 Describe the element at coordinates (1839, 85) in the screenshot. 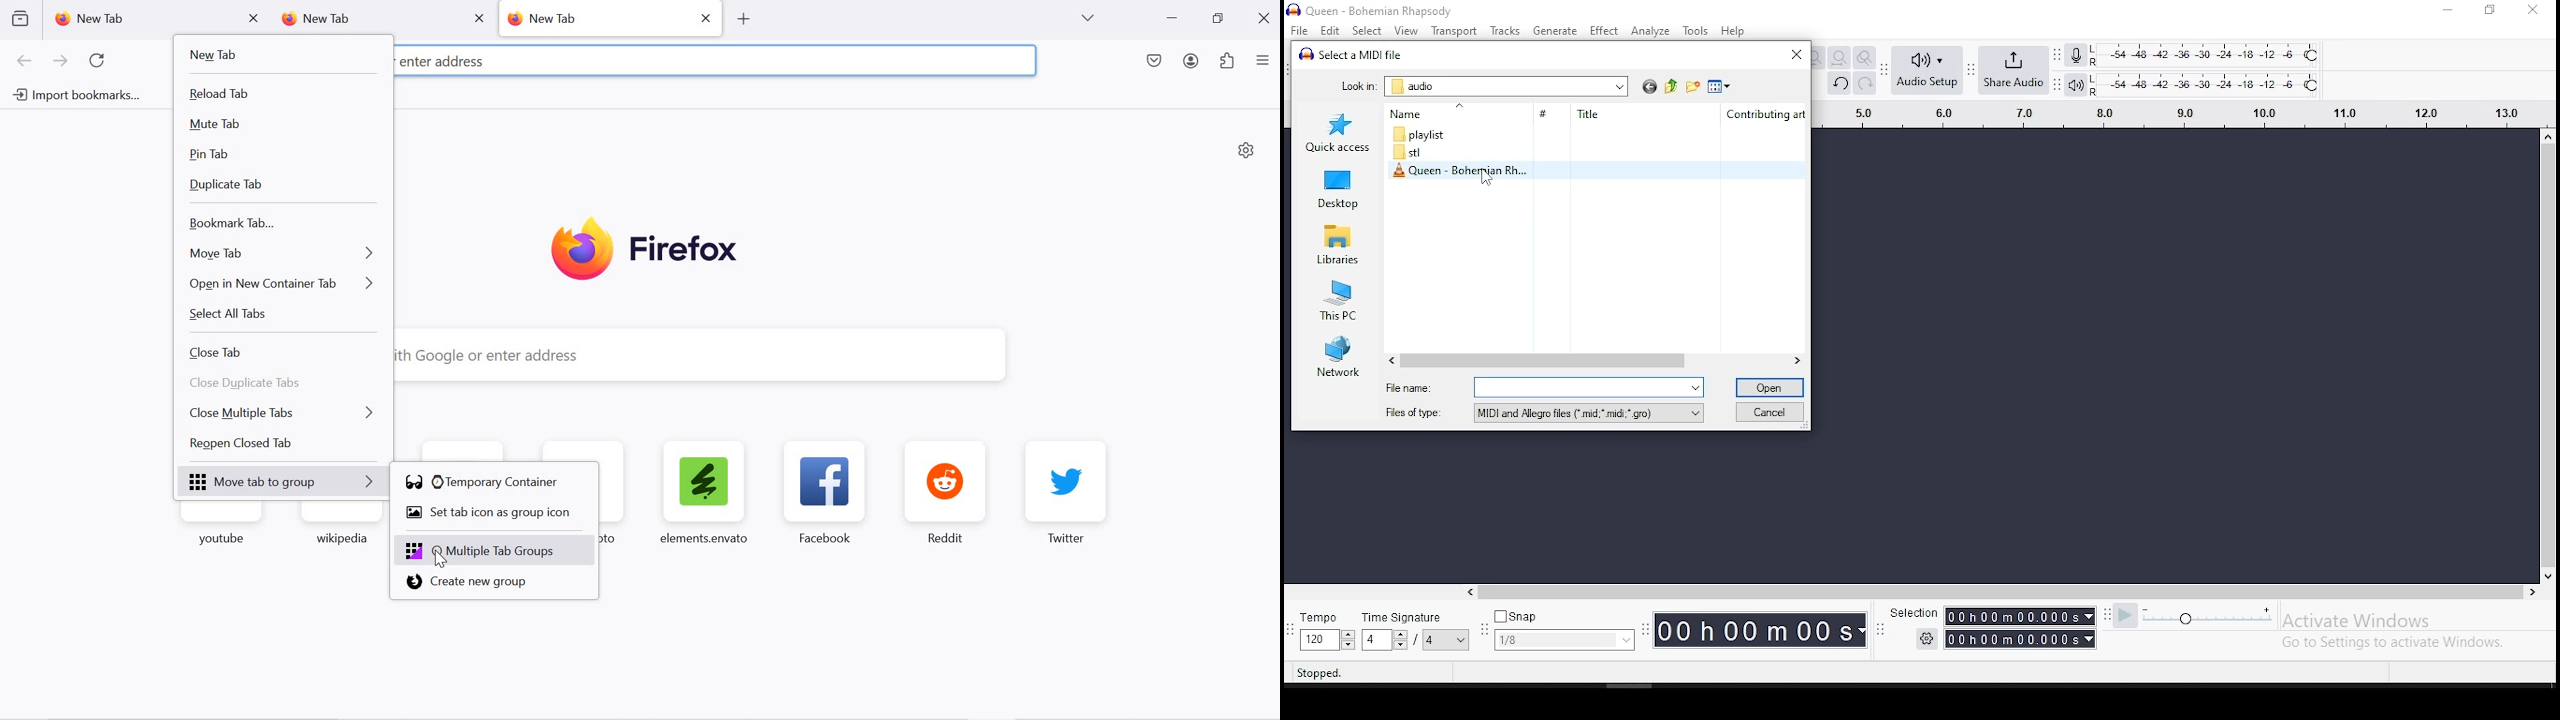

I see `undo` at that location.